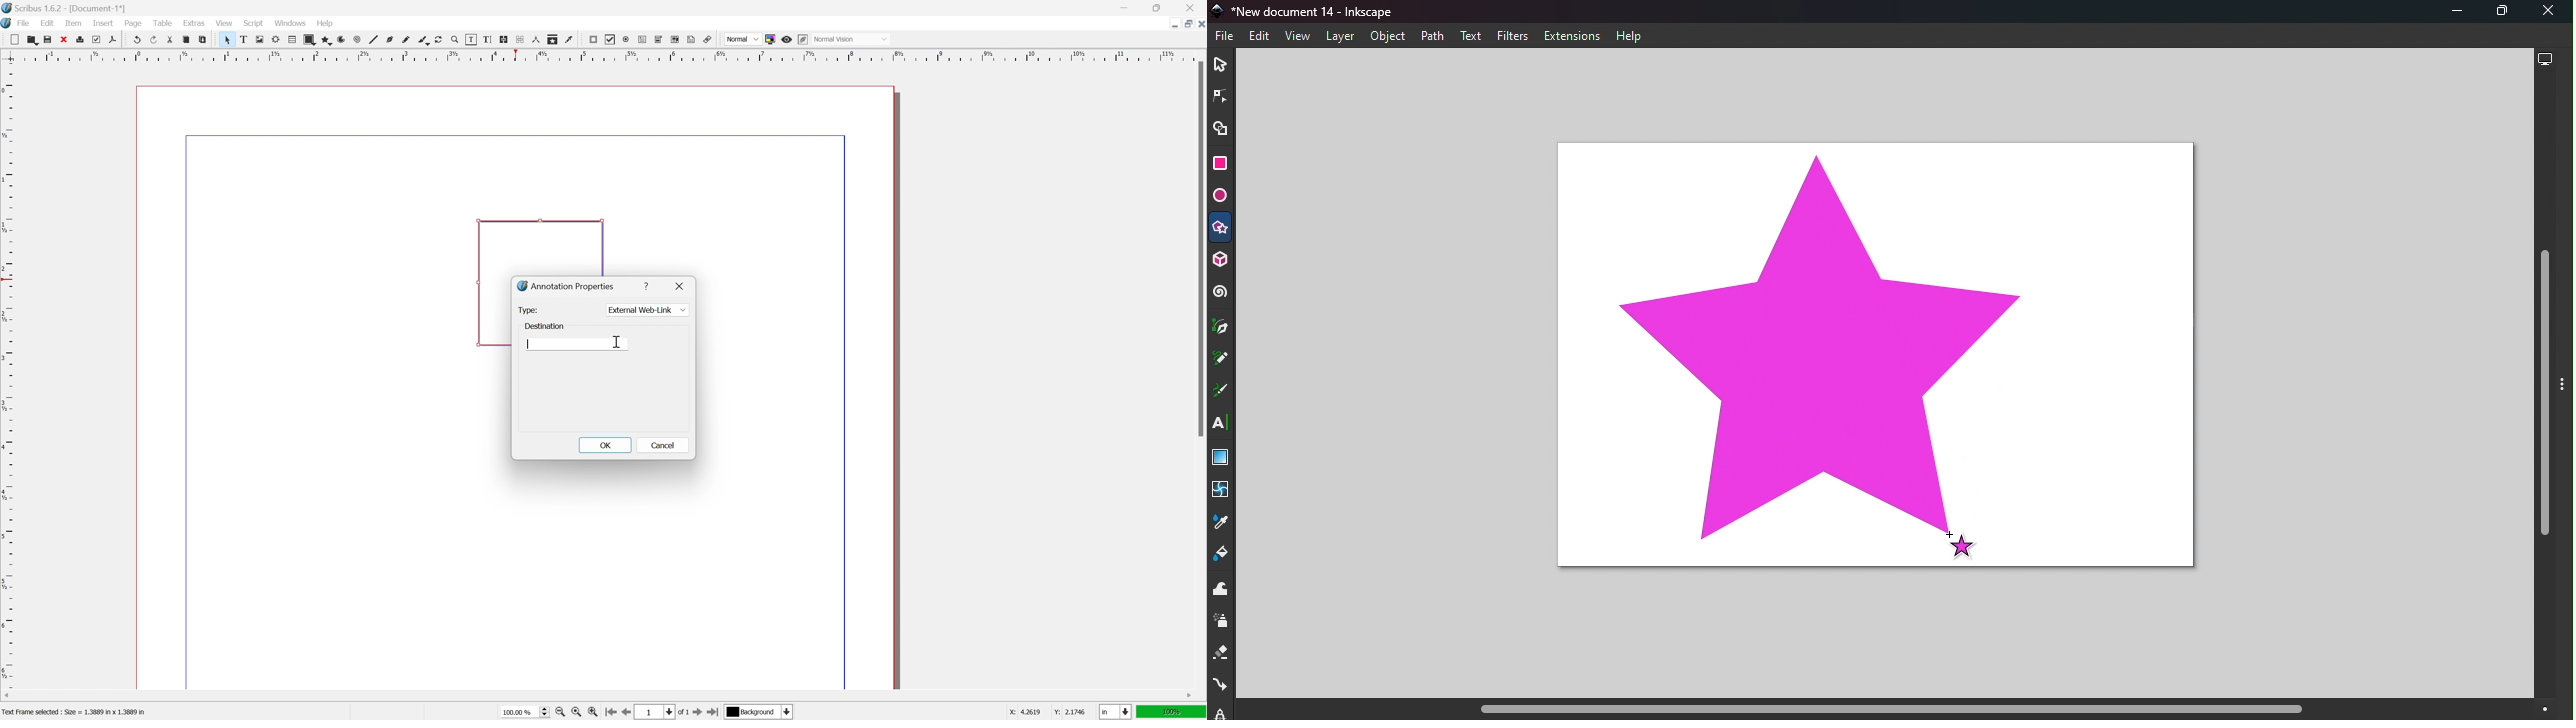 The width and height of the screenshot is (2576, 728). What do you see at coordinates (471, 40) in the screenshot?
I see `edit contents of frame` at bounding box center [471, 40].